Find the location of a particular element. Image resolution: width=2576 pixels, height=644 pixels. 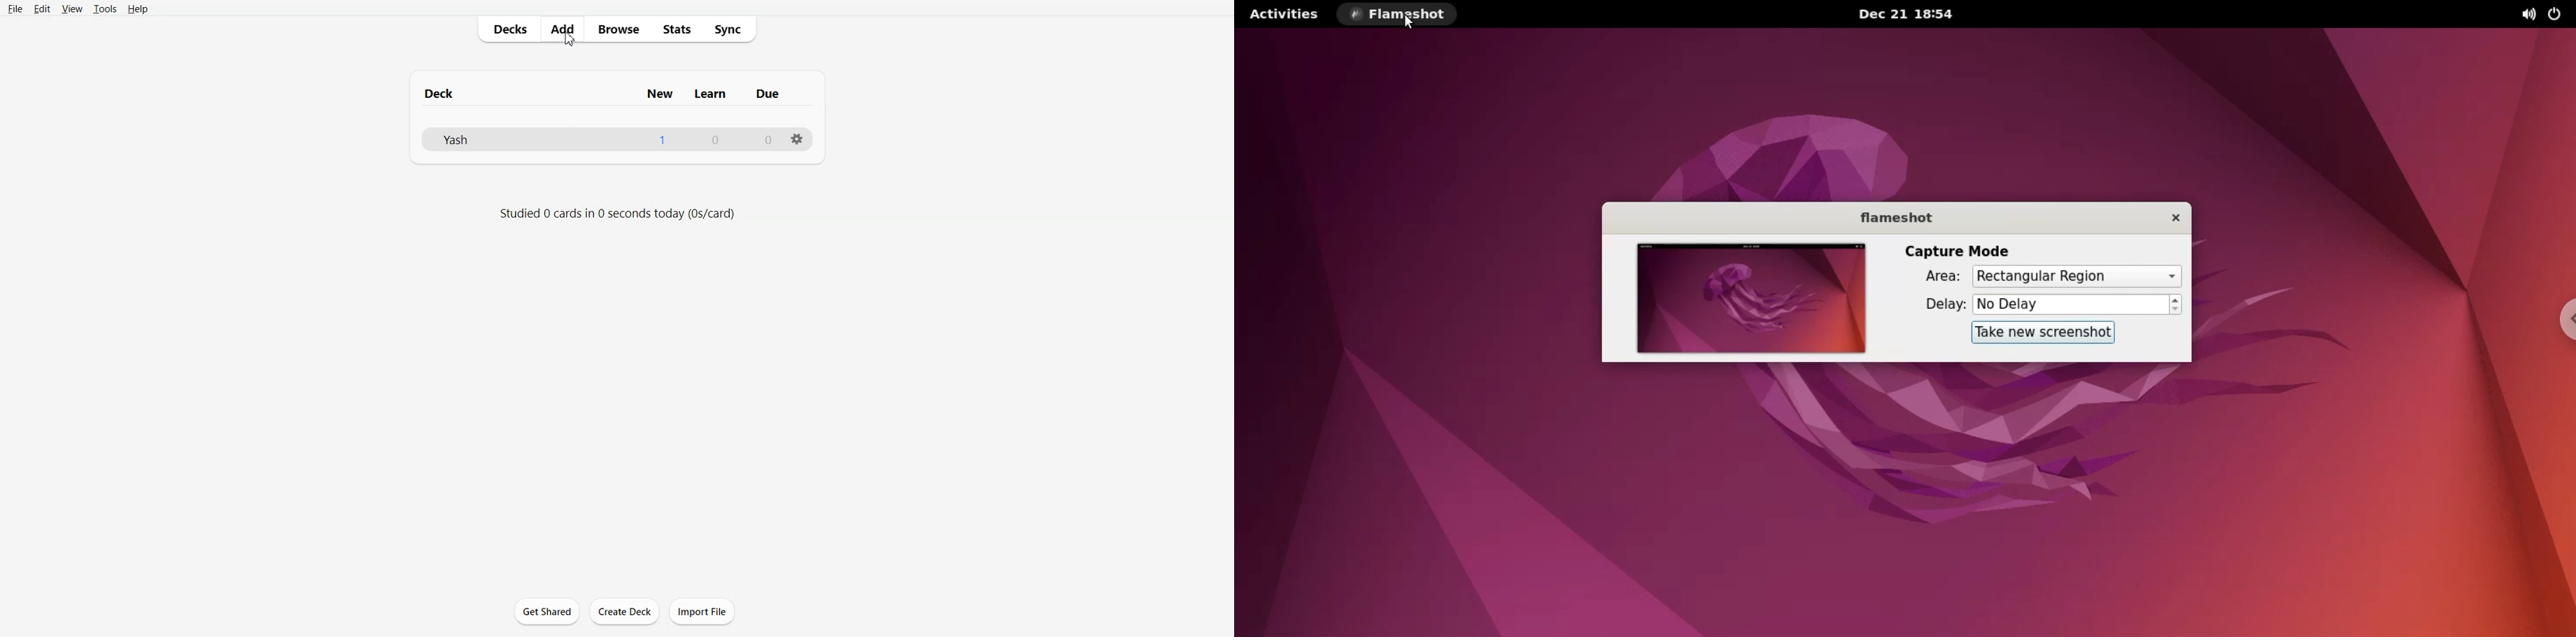

Settings is located at coordinates (799, 140).